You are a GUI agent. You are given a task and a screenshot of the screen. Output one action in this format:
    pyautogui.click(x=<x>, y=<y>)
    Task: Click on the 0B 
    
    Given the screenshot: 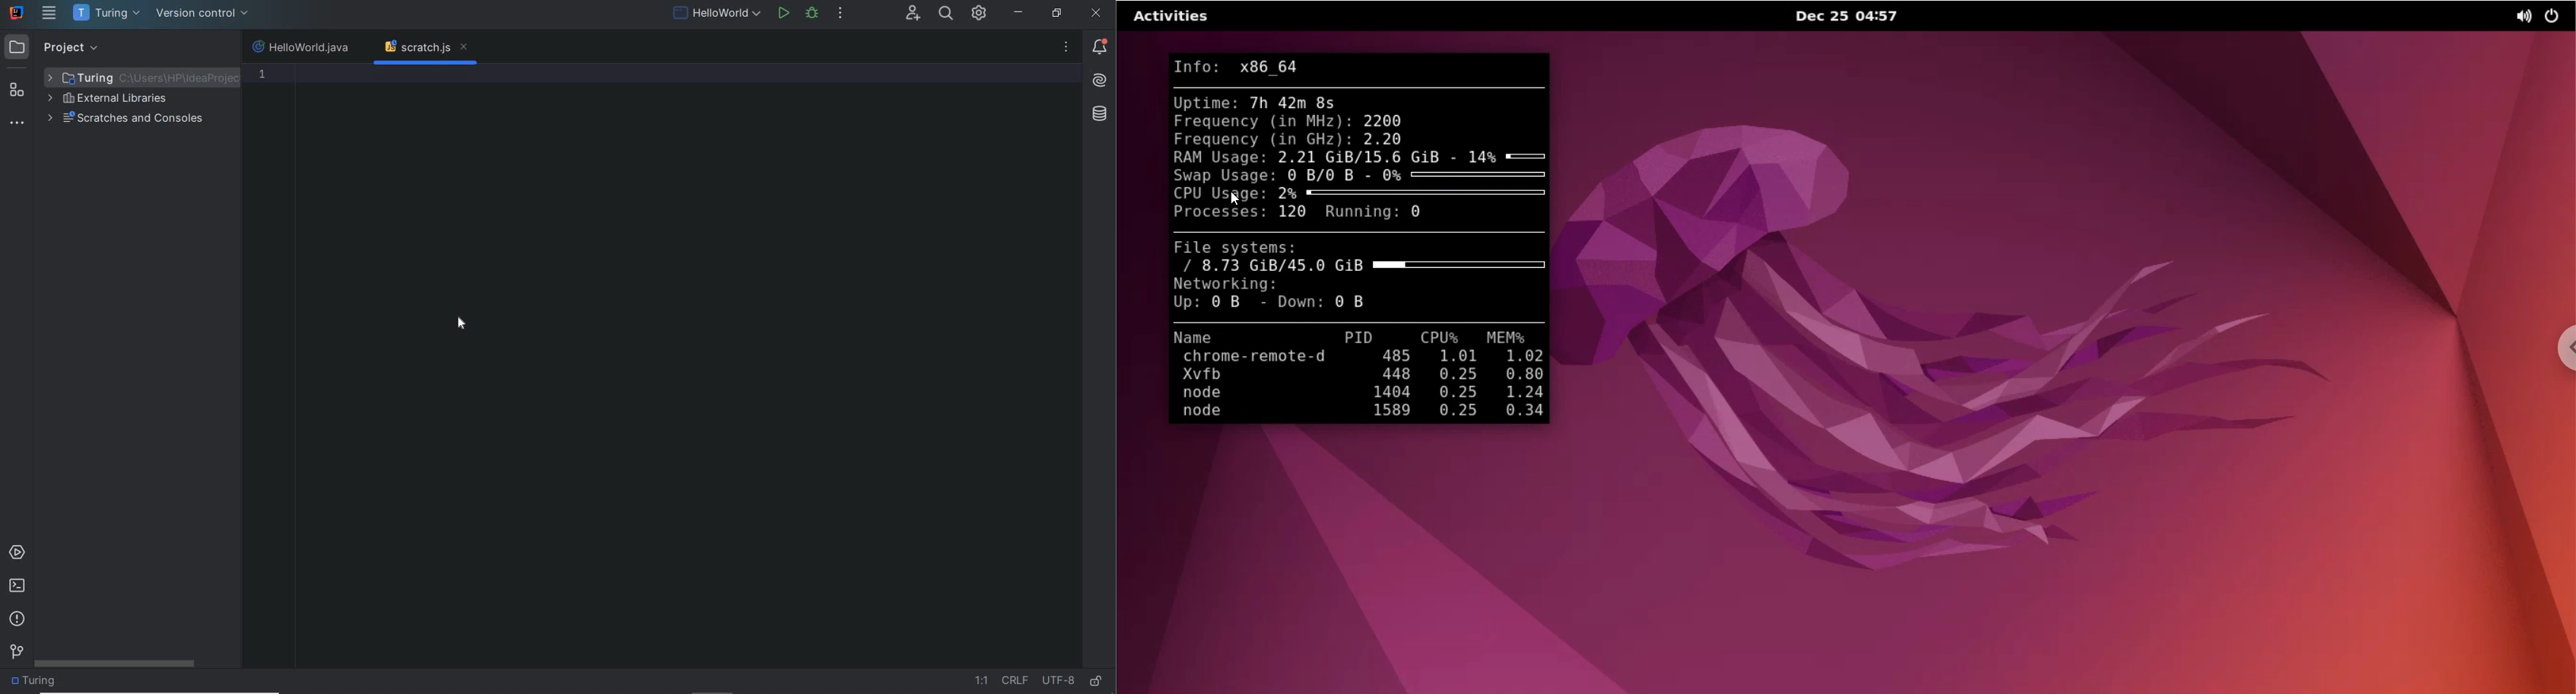 What is the action you would take?
    pyautogui.click(x=1231, y=305)
    